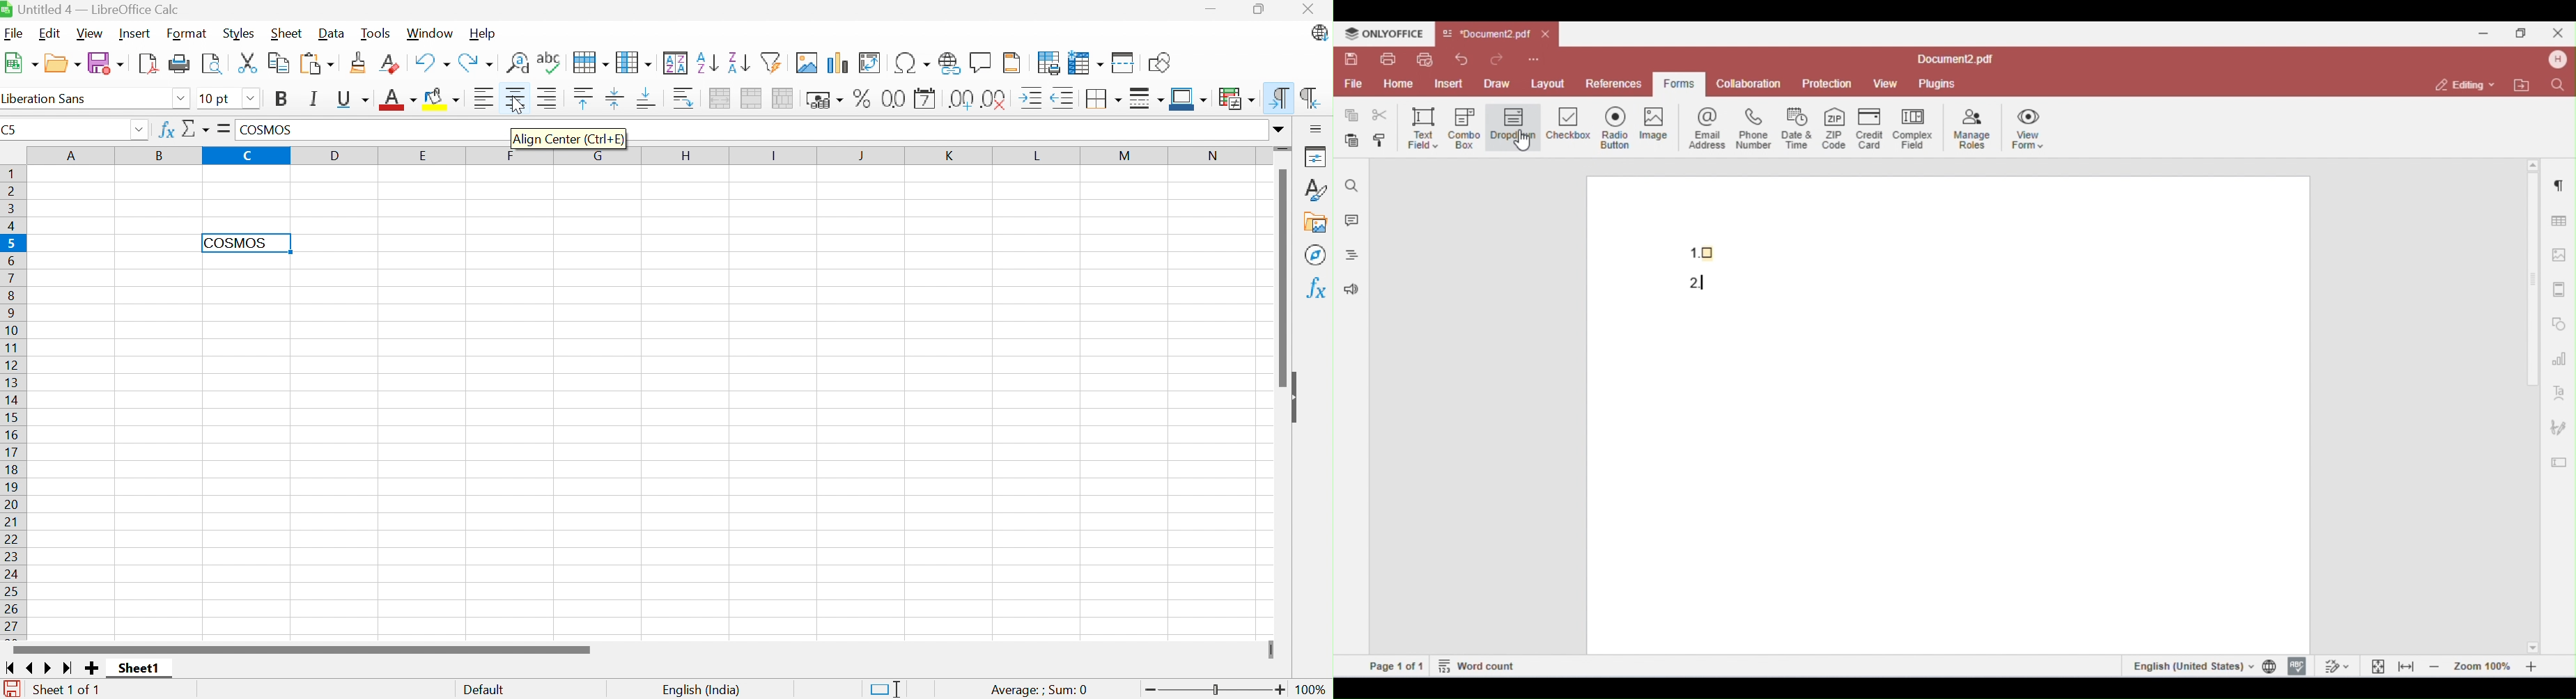 The height and width of the screenshot is (700, 2576). Describe the element at coordinates (826, 99) in the screenshot. I see `Format as Currency` at that location.